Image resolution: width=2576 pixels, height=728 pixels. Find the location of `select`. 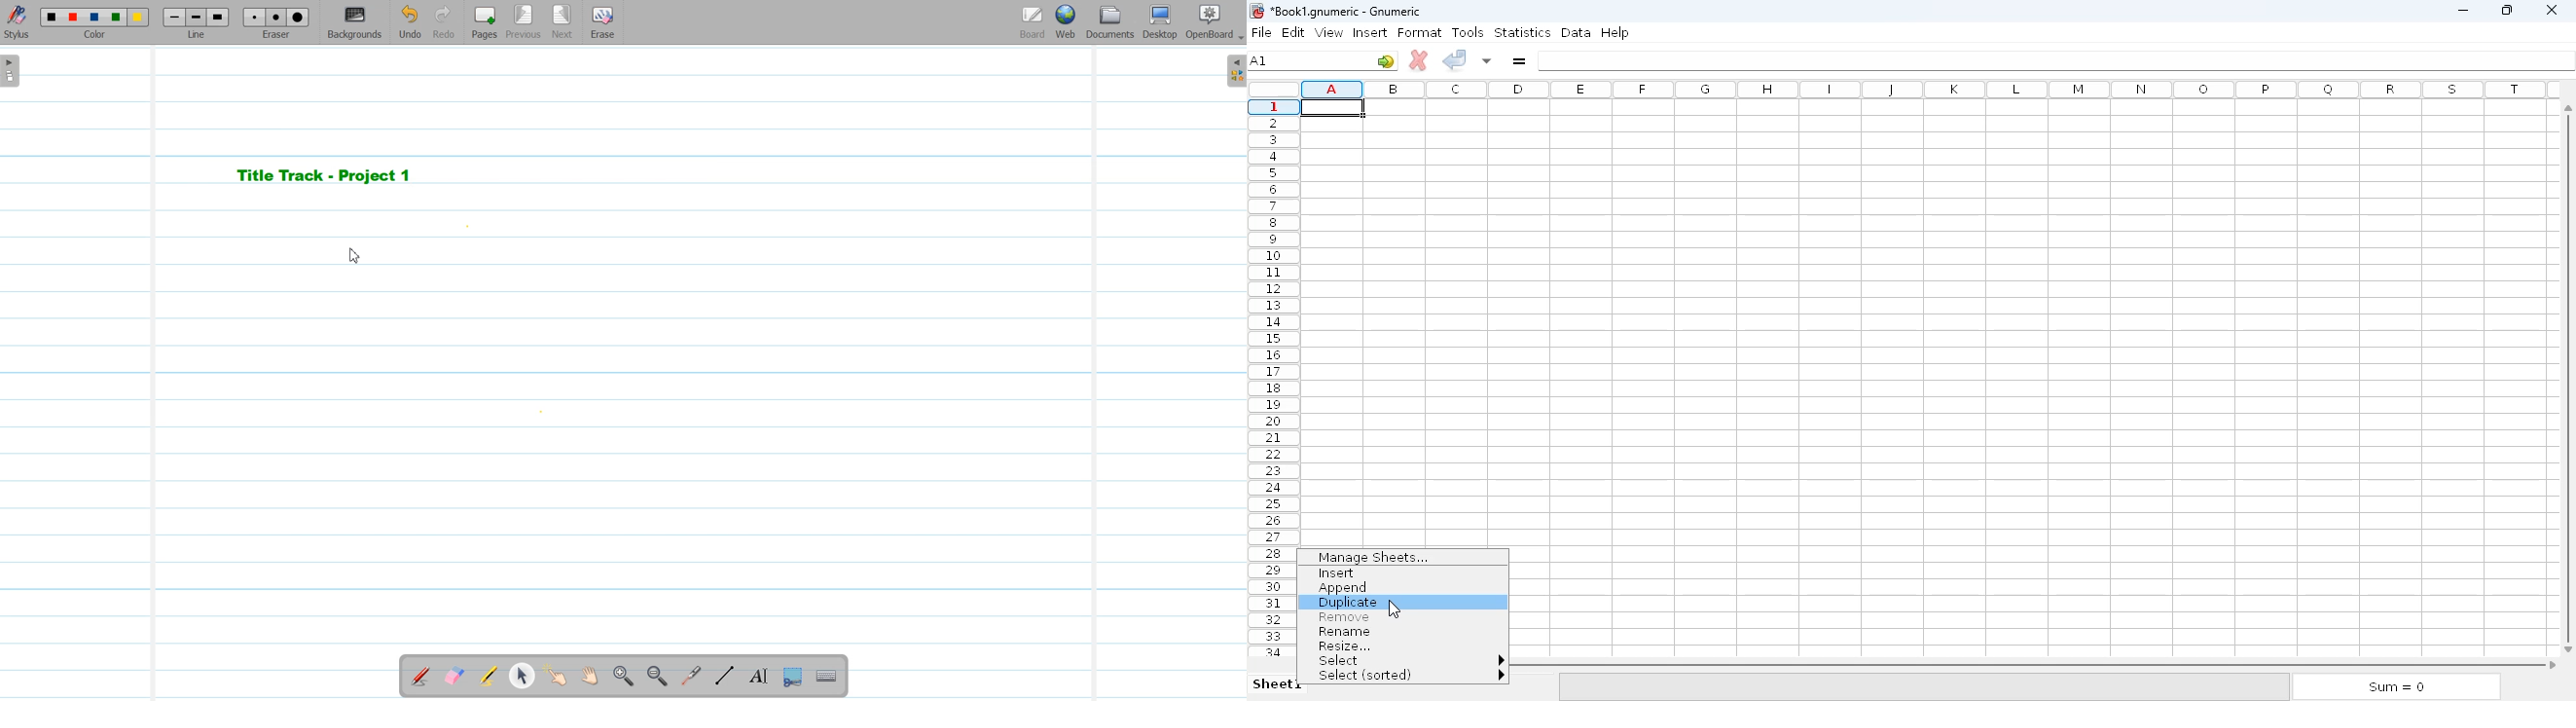

select is located at coordinates (1408, 660).